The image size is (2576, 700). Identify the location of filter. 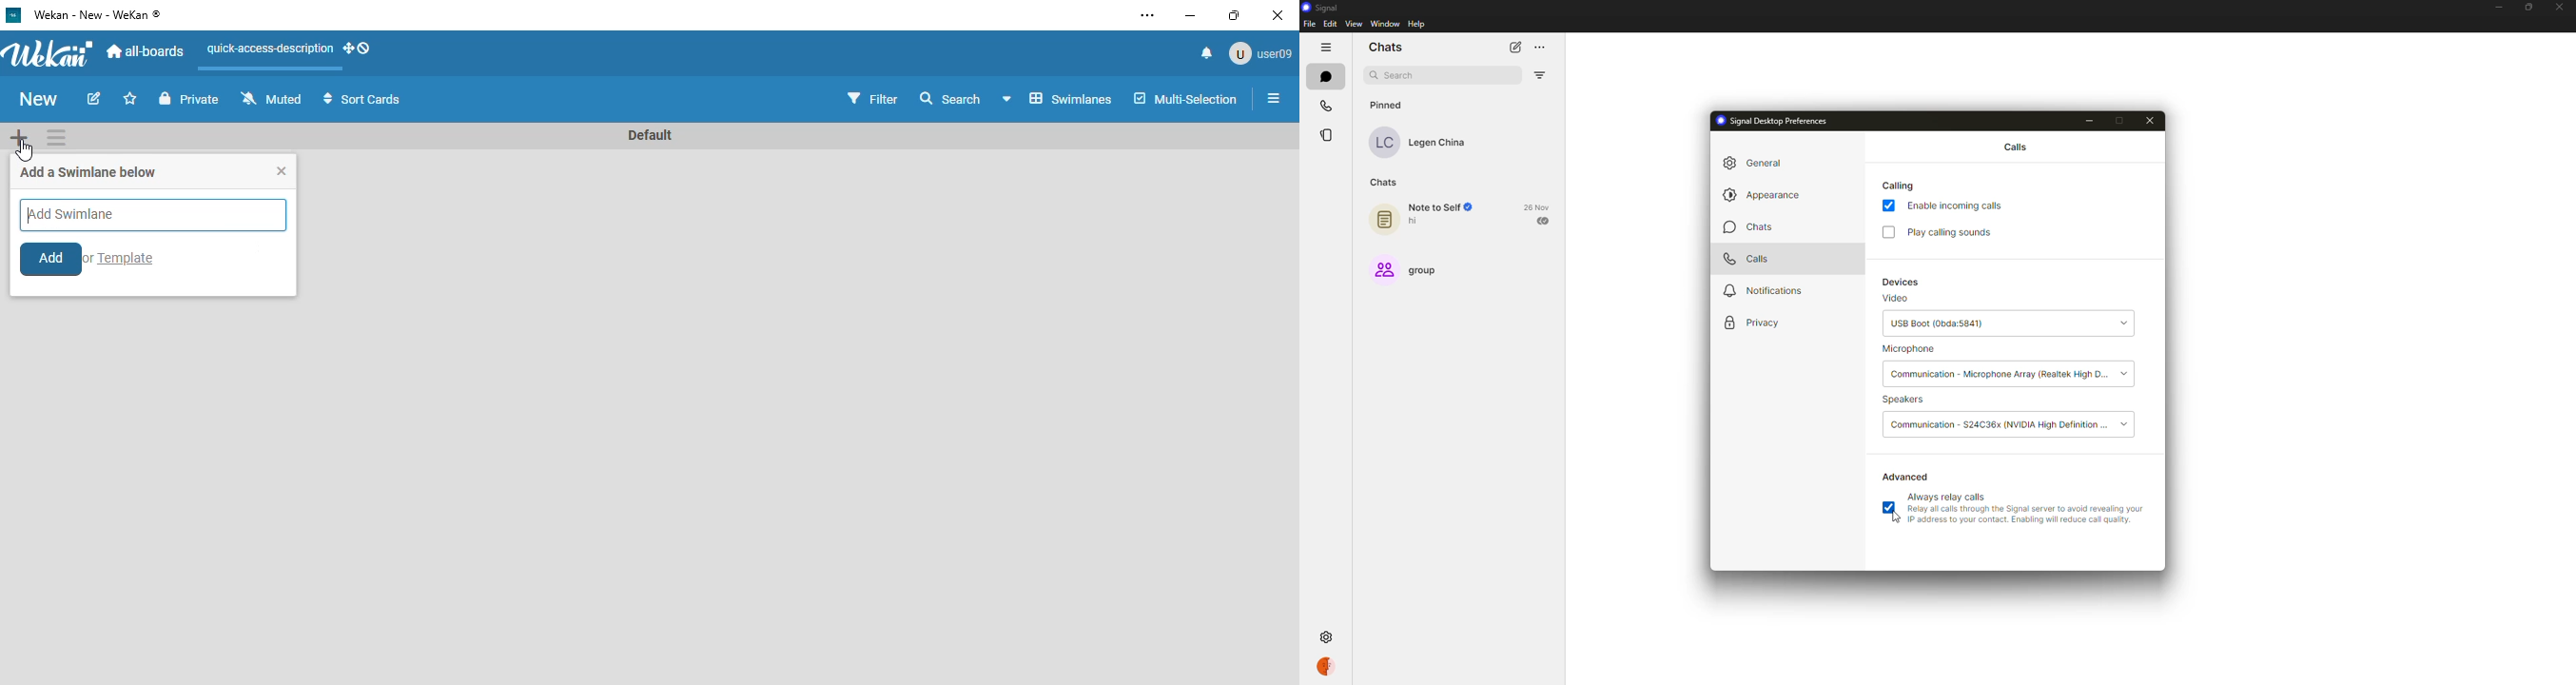
(1539, 76).